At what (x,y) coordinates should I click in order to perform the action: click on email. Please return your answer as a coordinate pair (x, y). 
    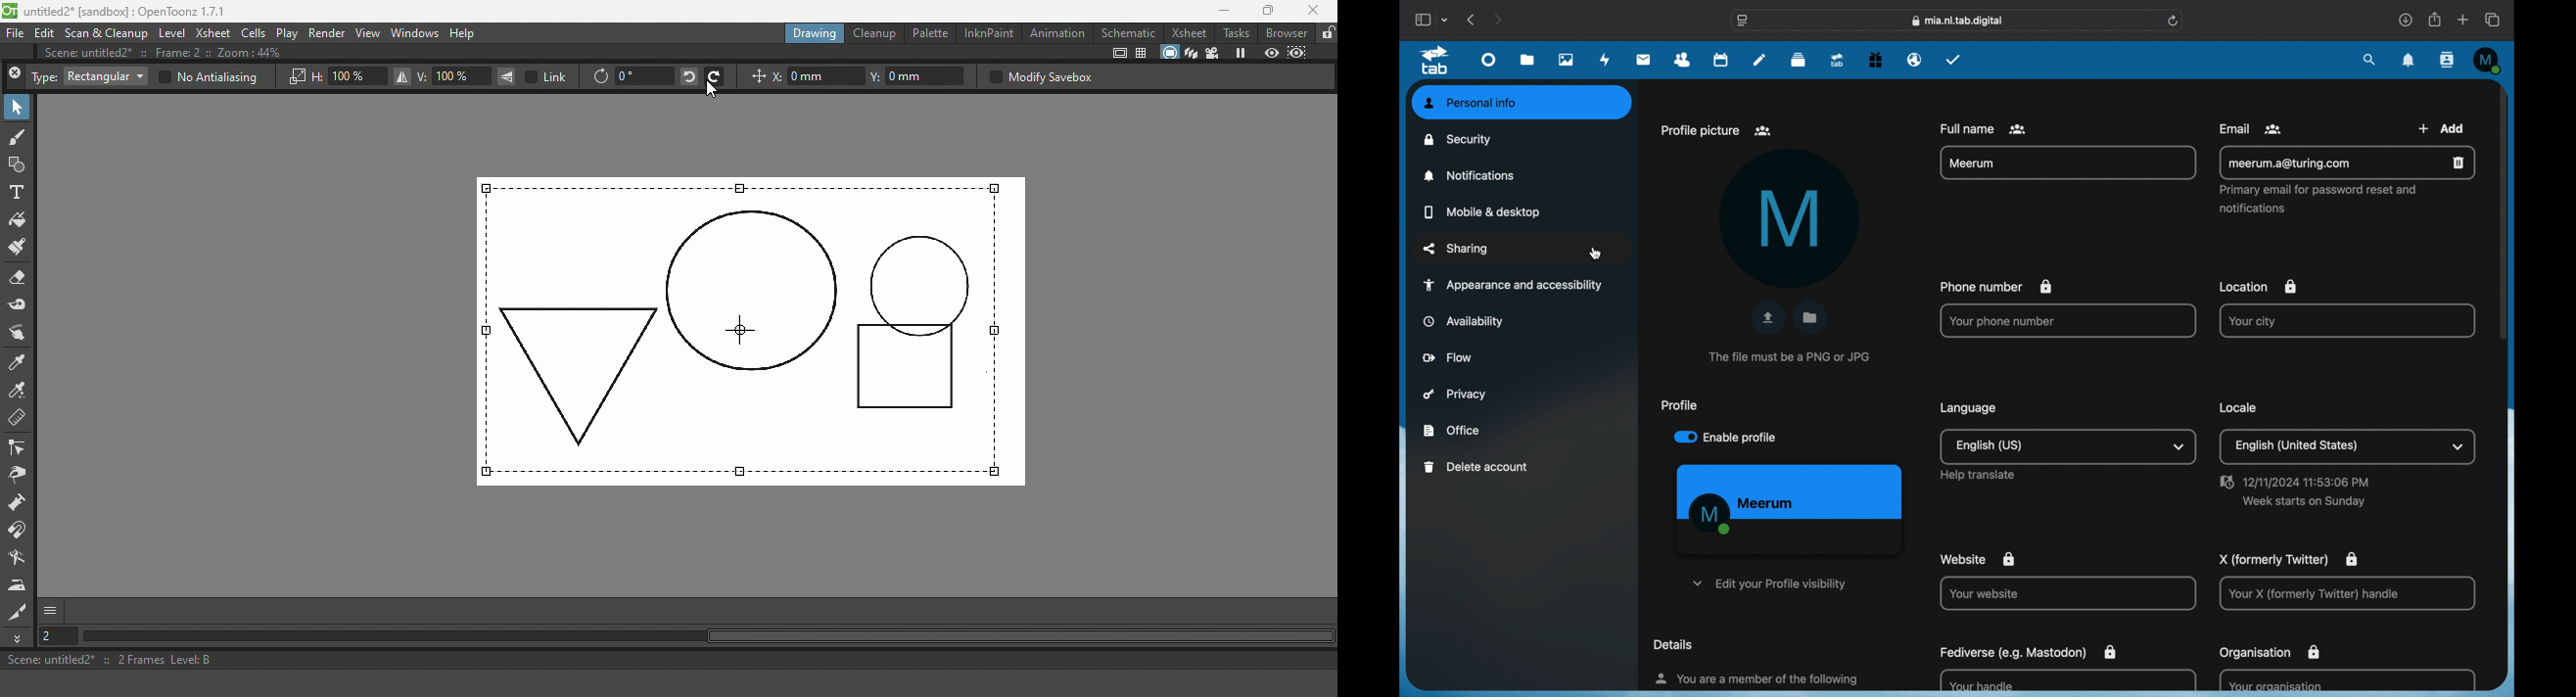
    Looking at the image, I should click on (1915, 60).